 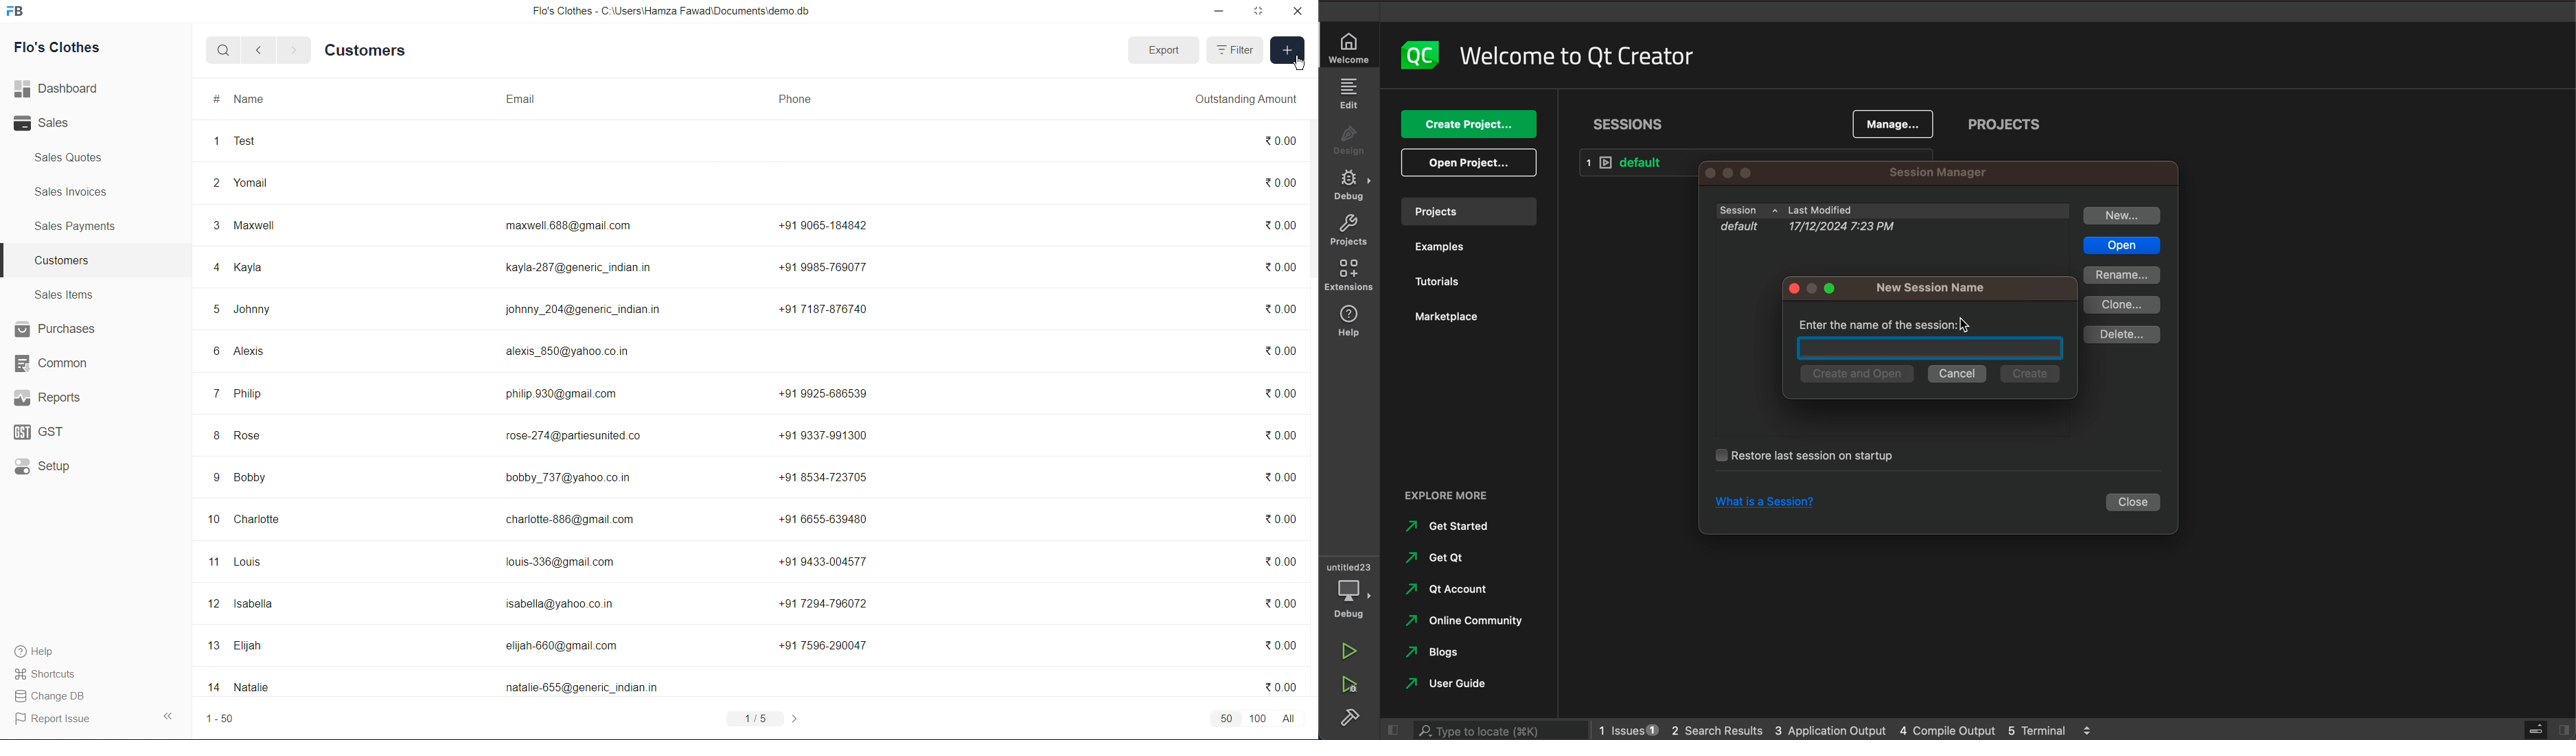 I want to click on sessions , last modified, so click(x=1893, y=211).